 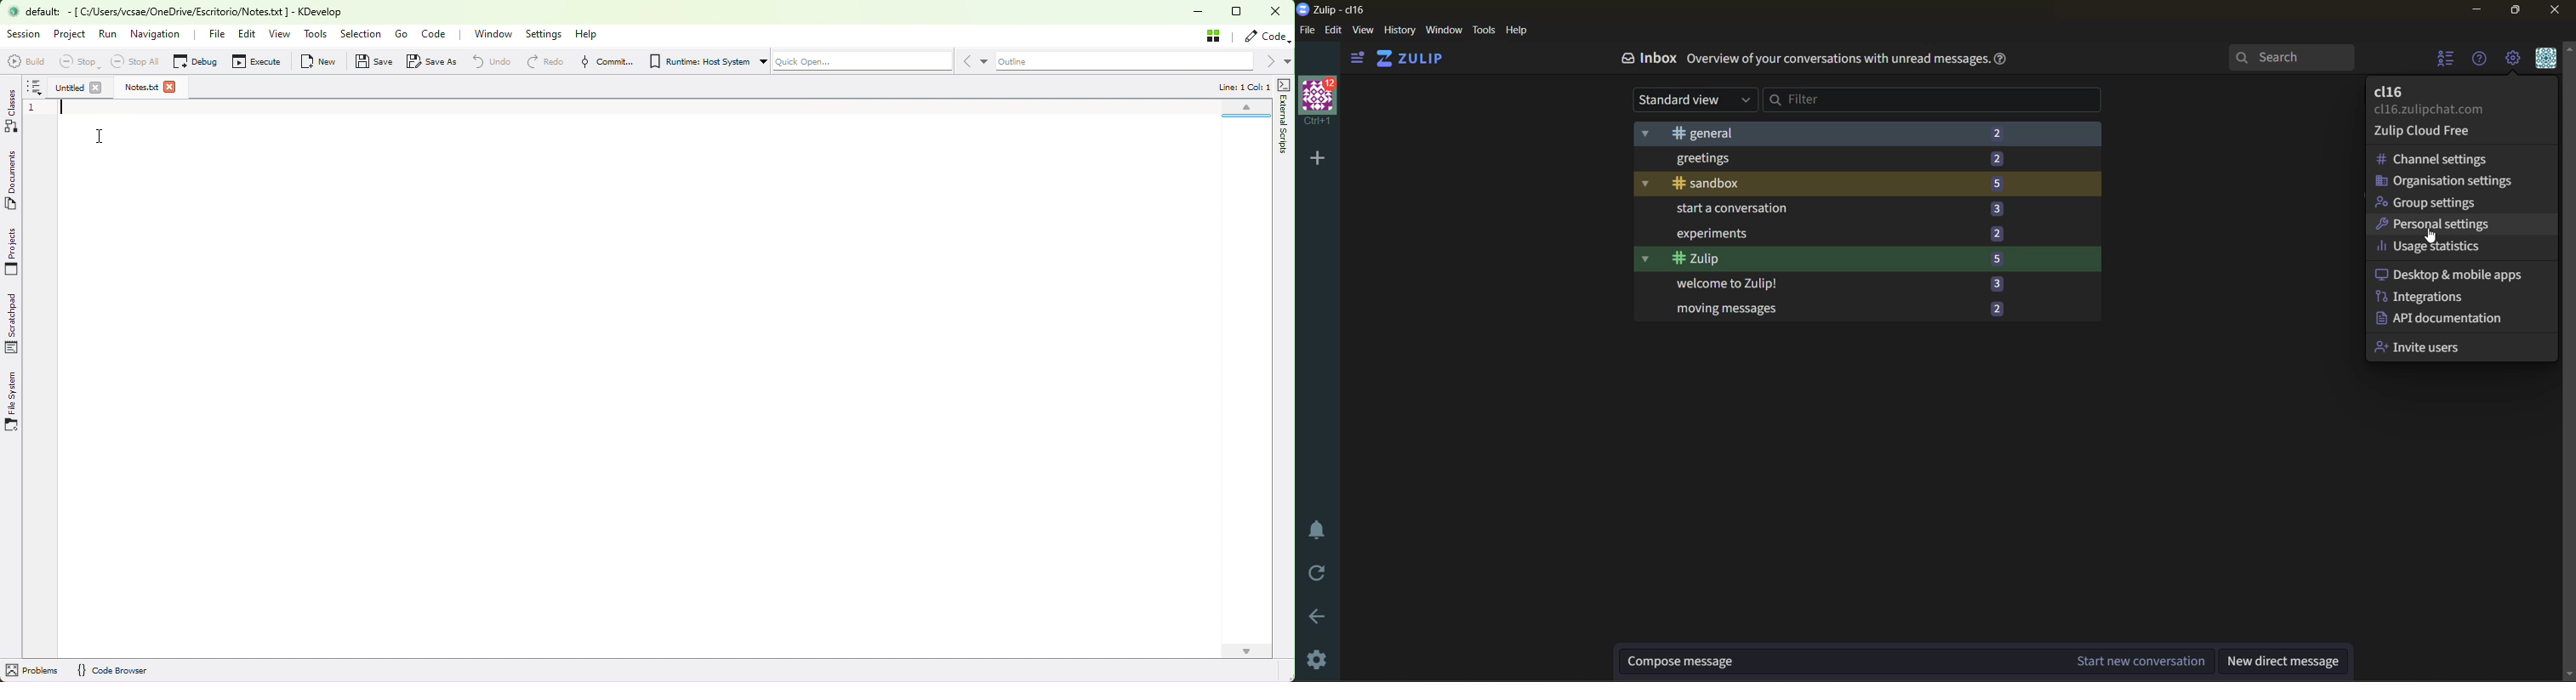 I want to click on more options, so click(x=35, y=88).